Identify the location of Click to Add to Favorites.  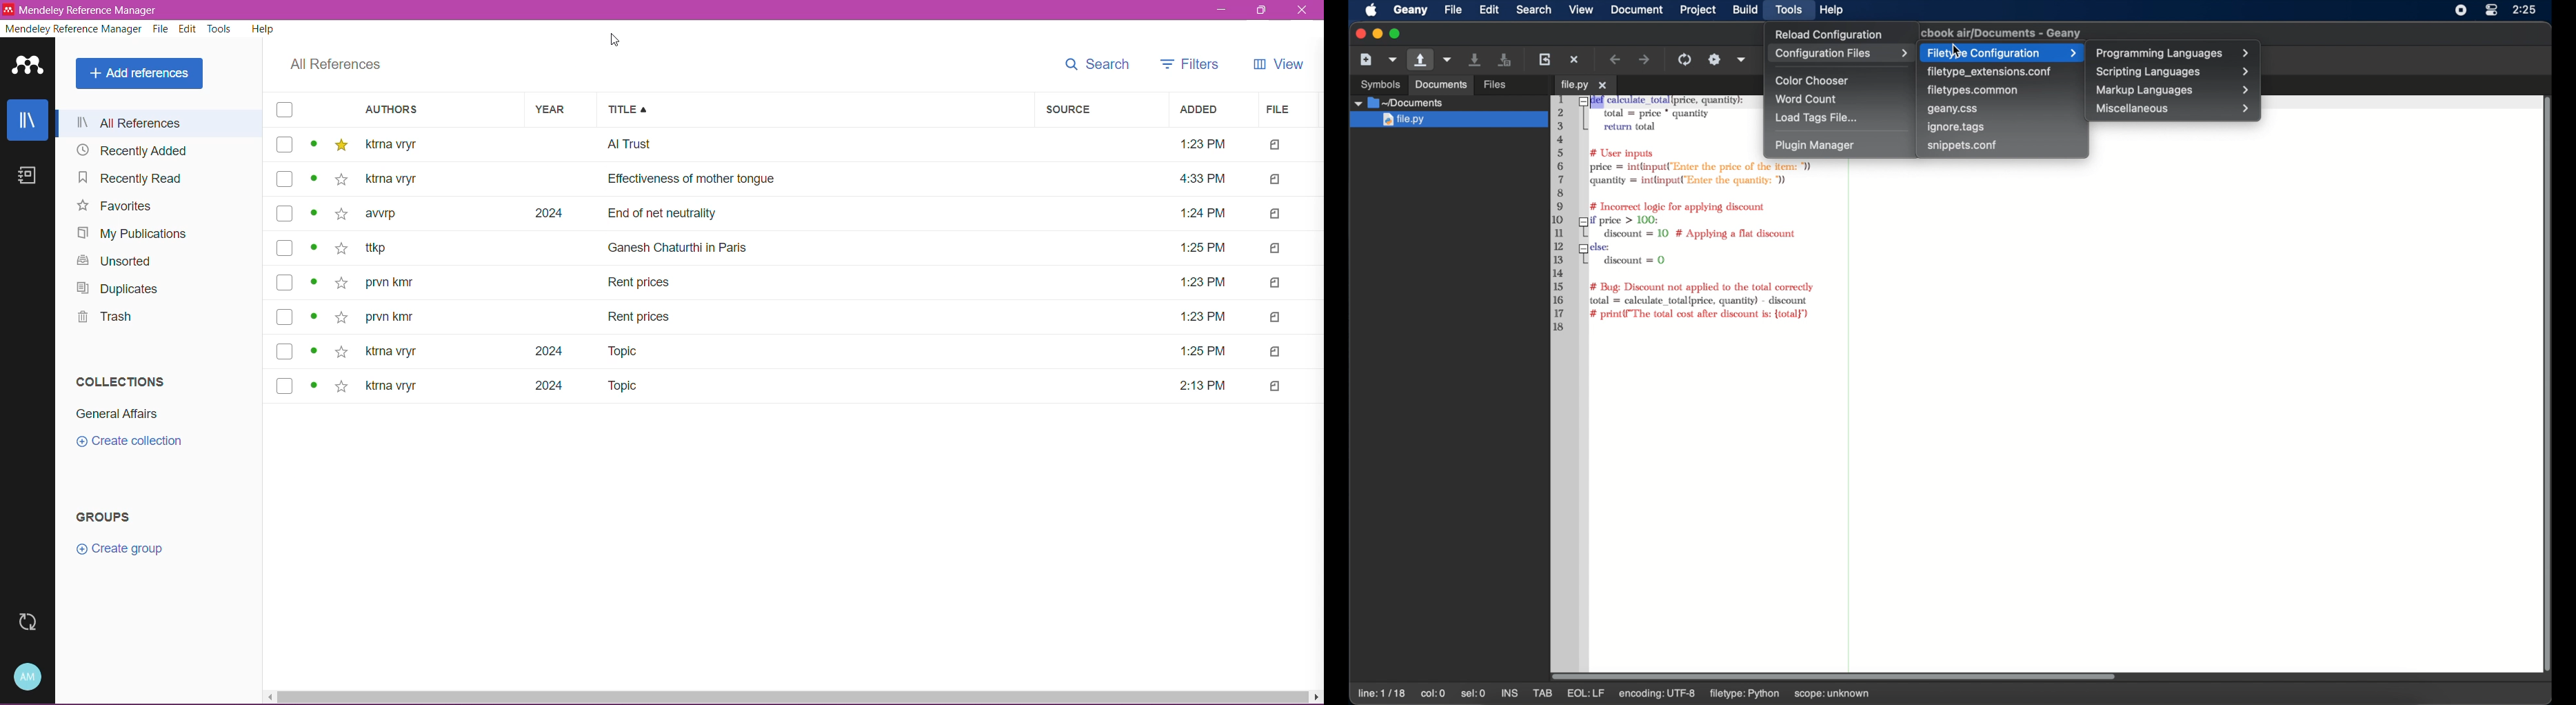
(343, 266).